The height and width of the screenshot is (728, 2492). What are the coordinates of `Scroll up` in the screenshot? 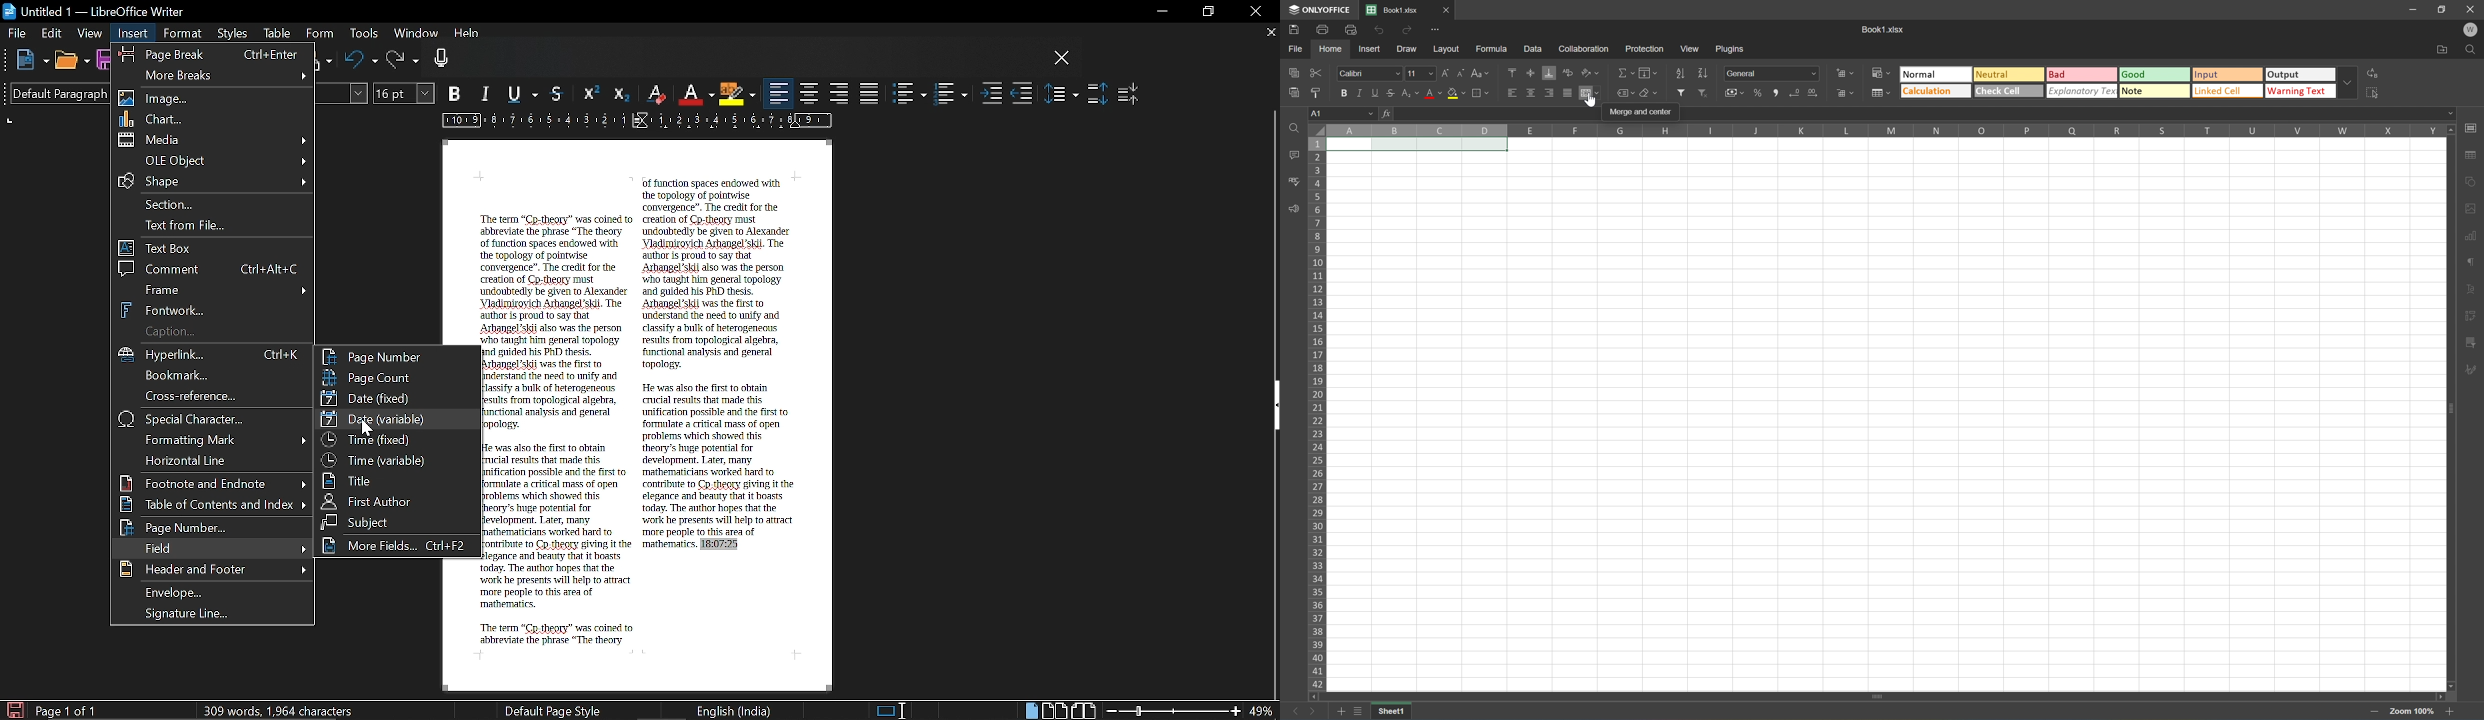 It's located at (2452, 131).